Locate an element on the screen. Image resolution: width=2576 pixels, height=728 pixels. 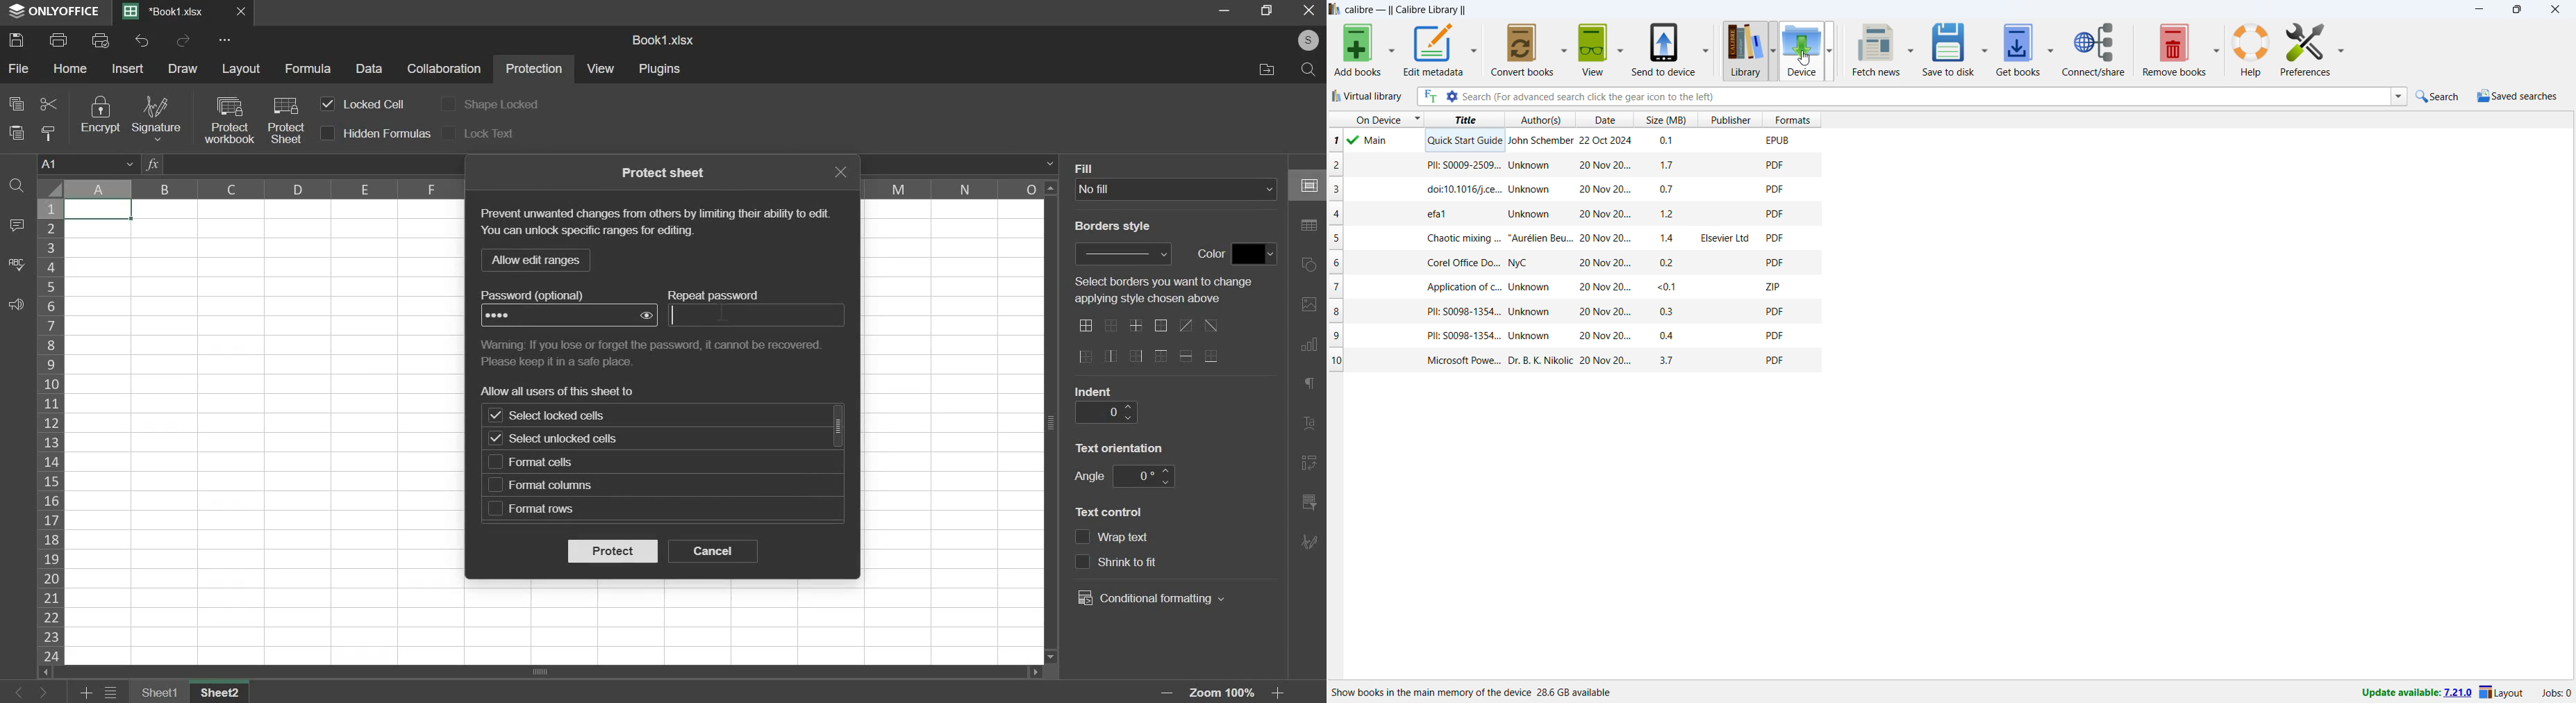
help is located at coordinates (2251, 49).